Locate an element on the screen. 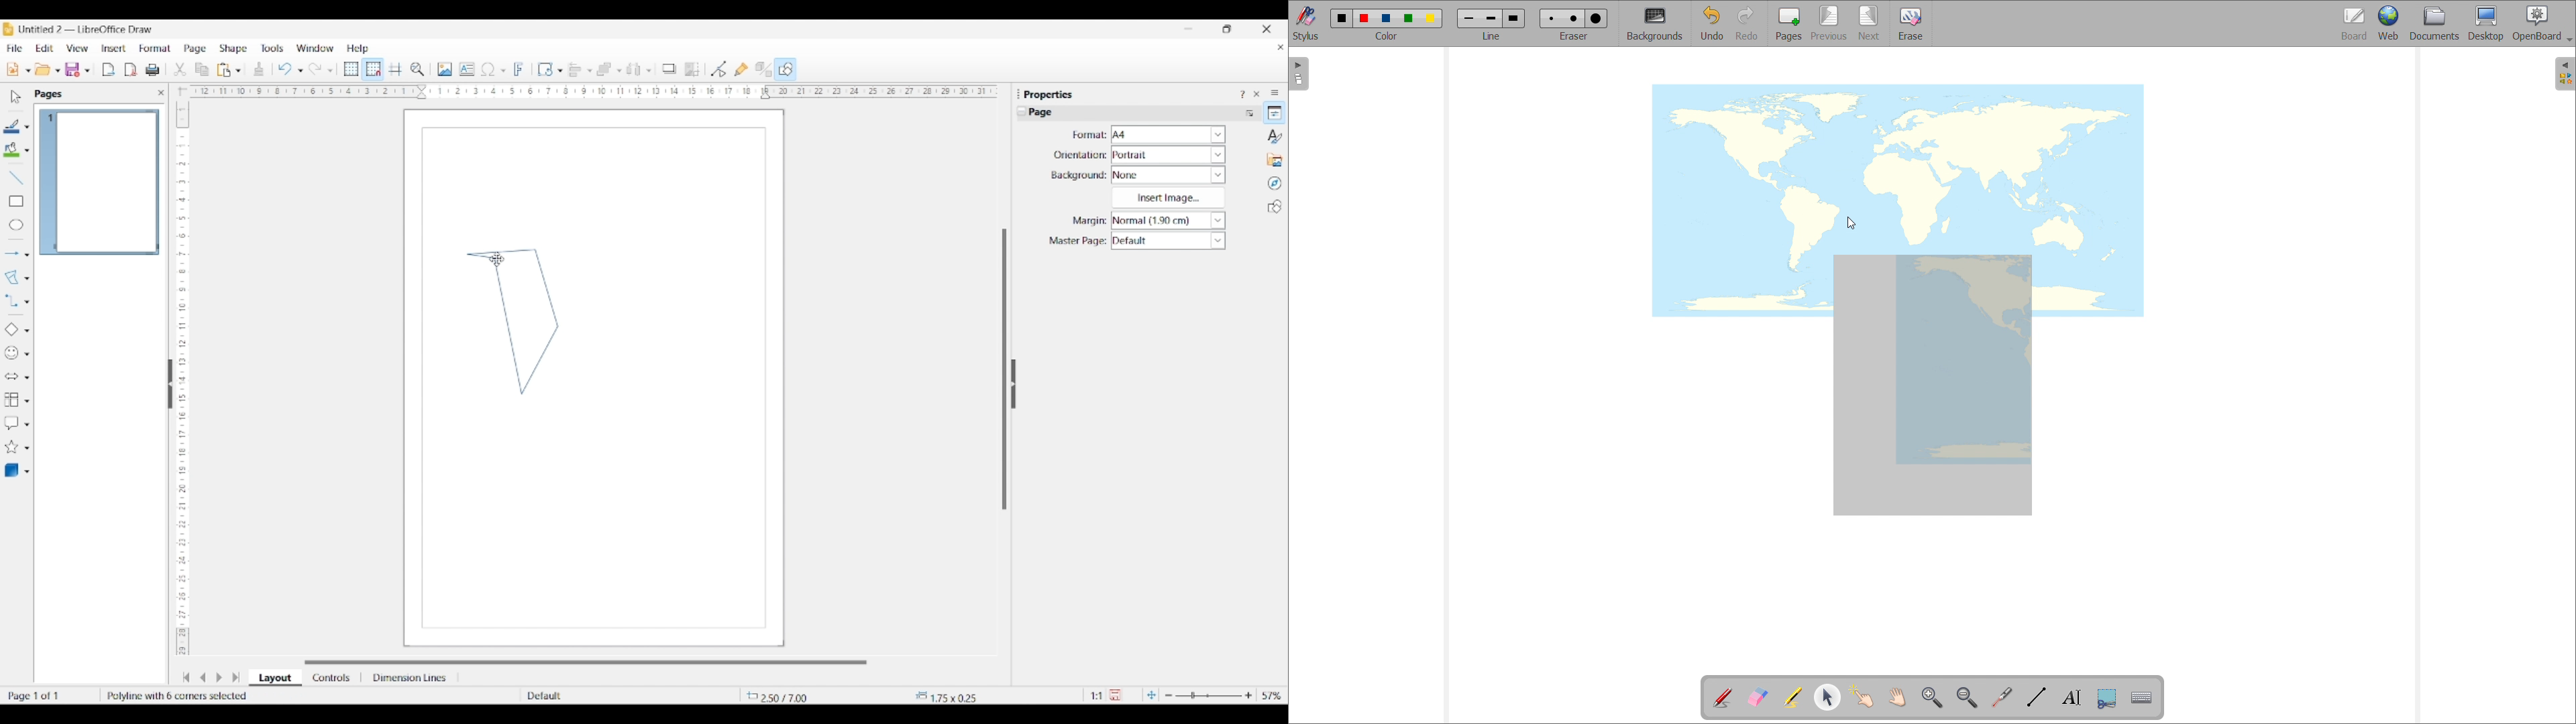  Basic shape options is located at coordinates (27, 330).